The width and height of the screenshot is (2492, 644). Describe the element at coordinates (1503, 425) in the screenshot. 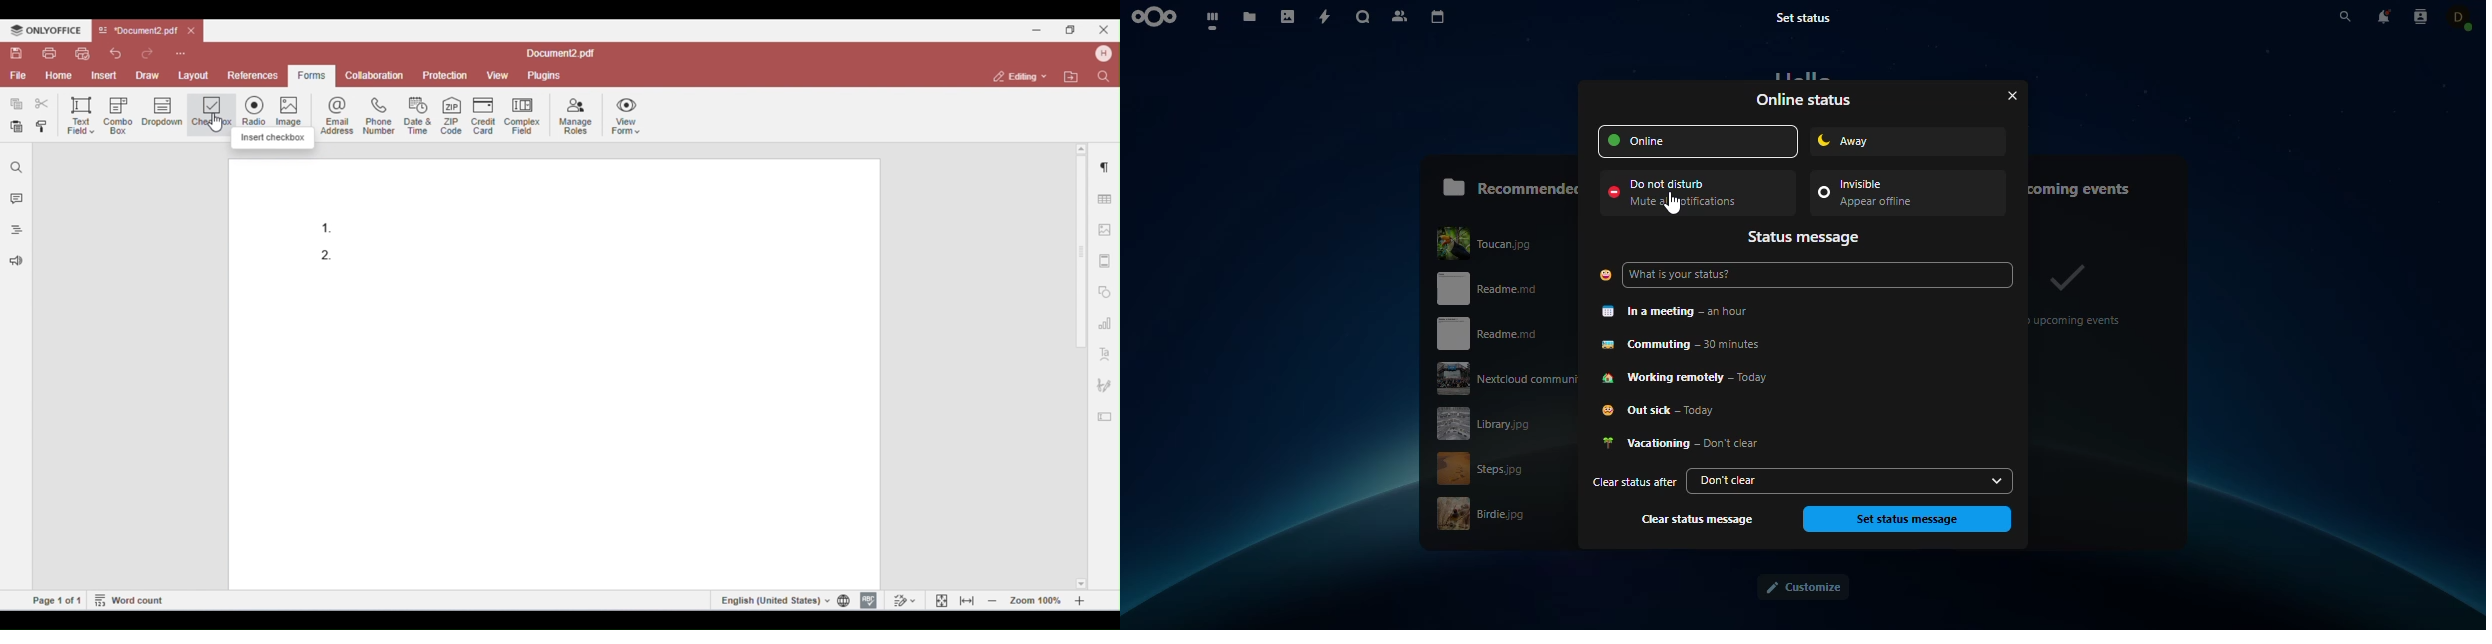

I see `library jpg ` at that location.